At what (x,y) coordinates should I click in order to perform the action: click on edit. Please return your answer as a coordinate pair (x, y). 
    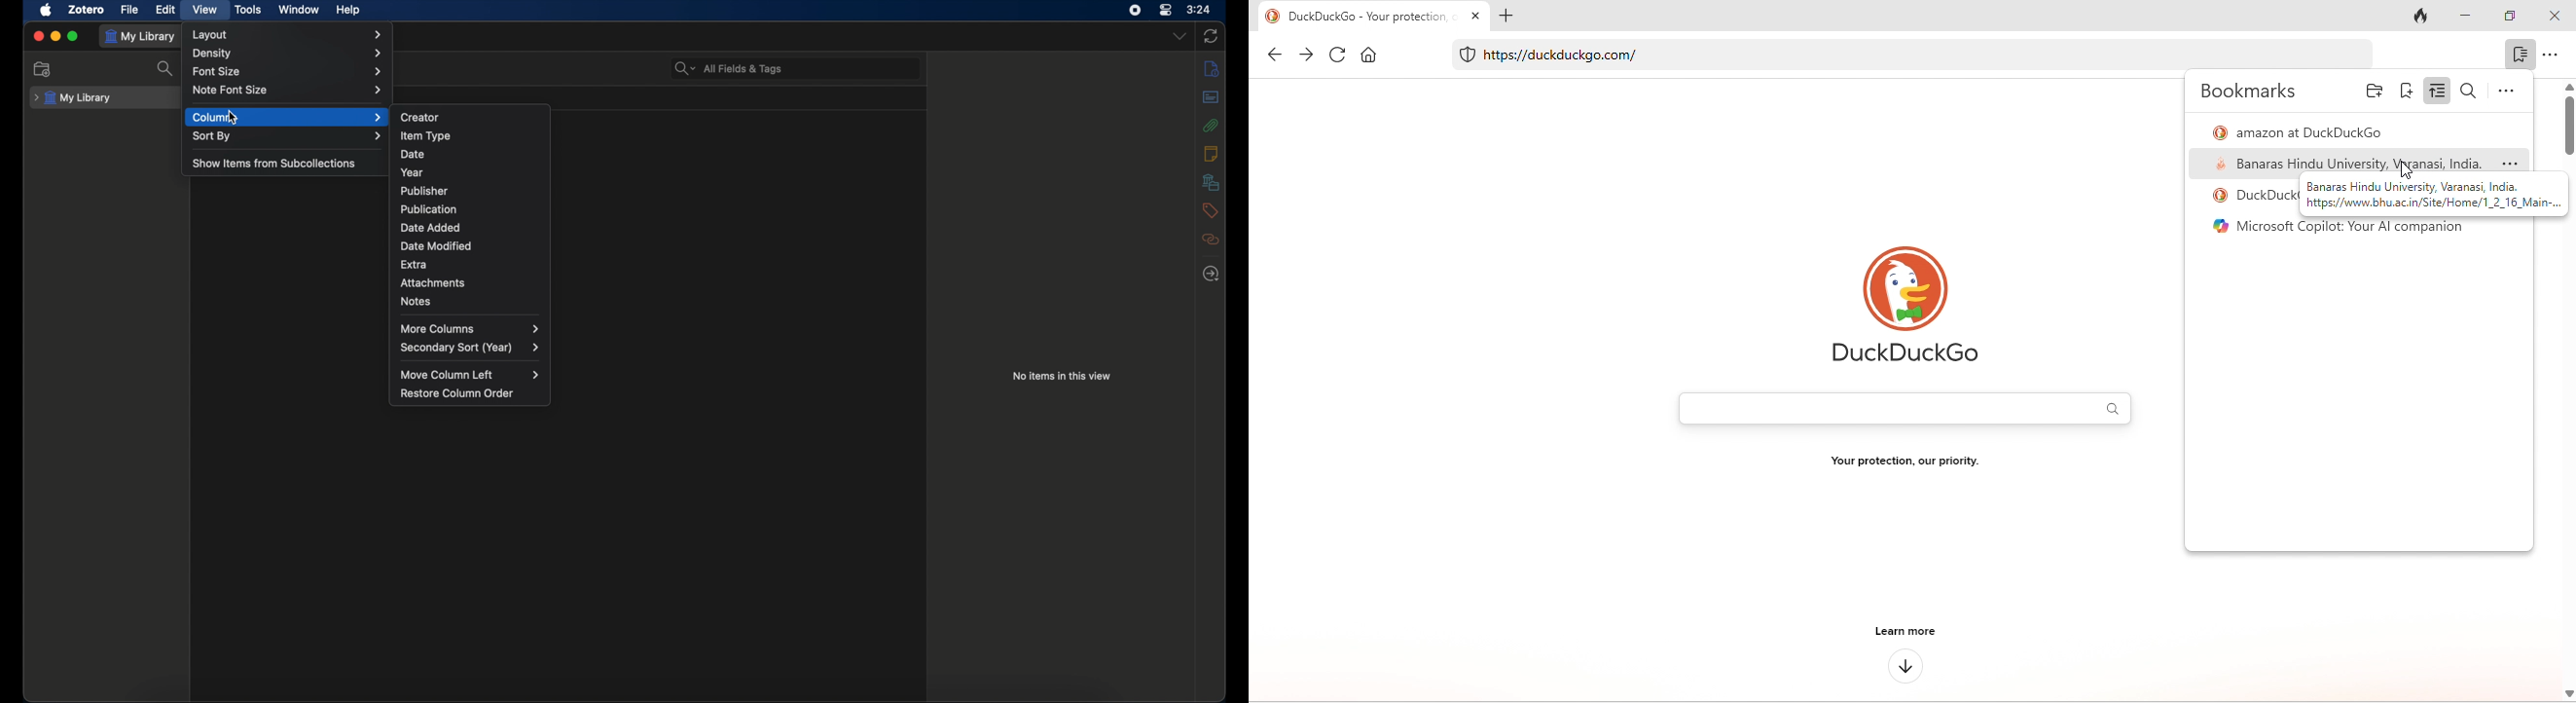
    Looking at the image, I should click on (165, 10).